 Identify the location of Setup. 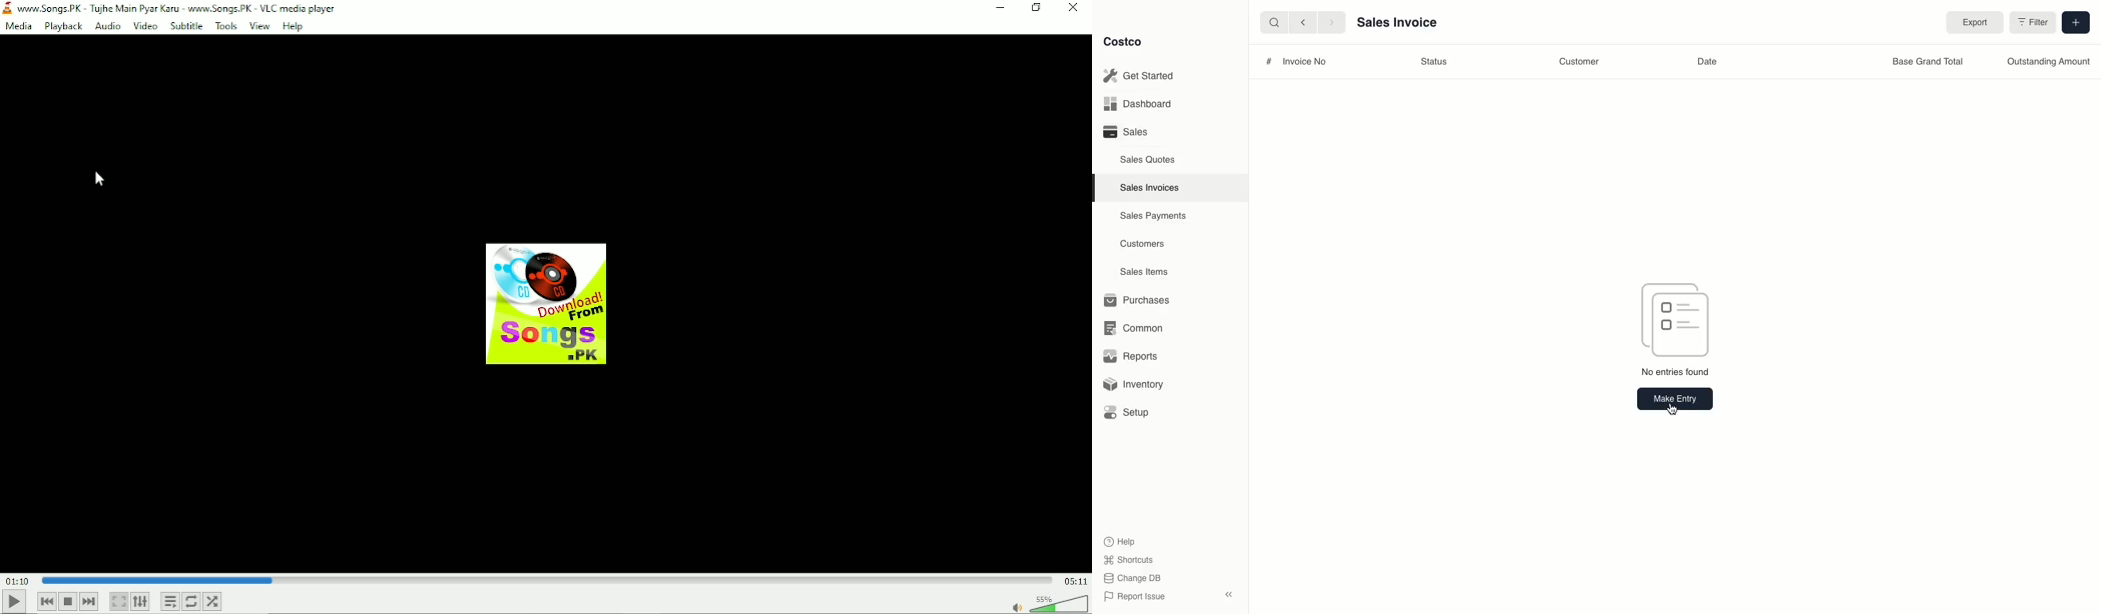
(1132, 412).